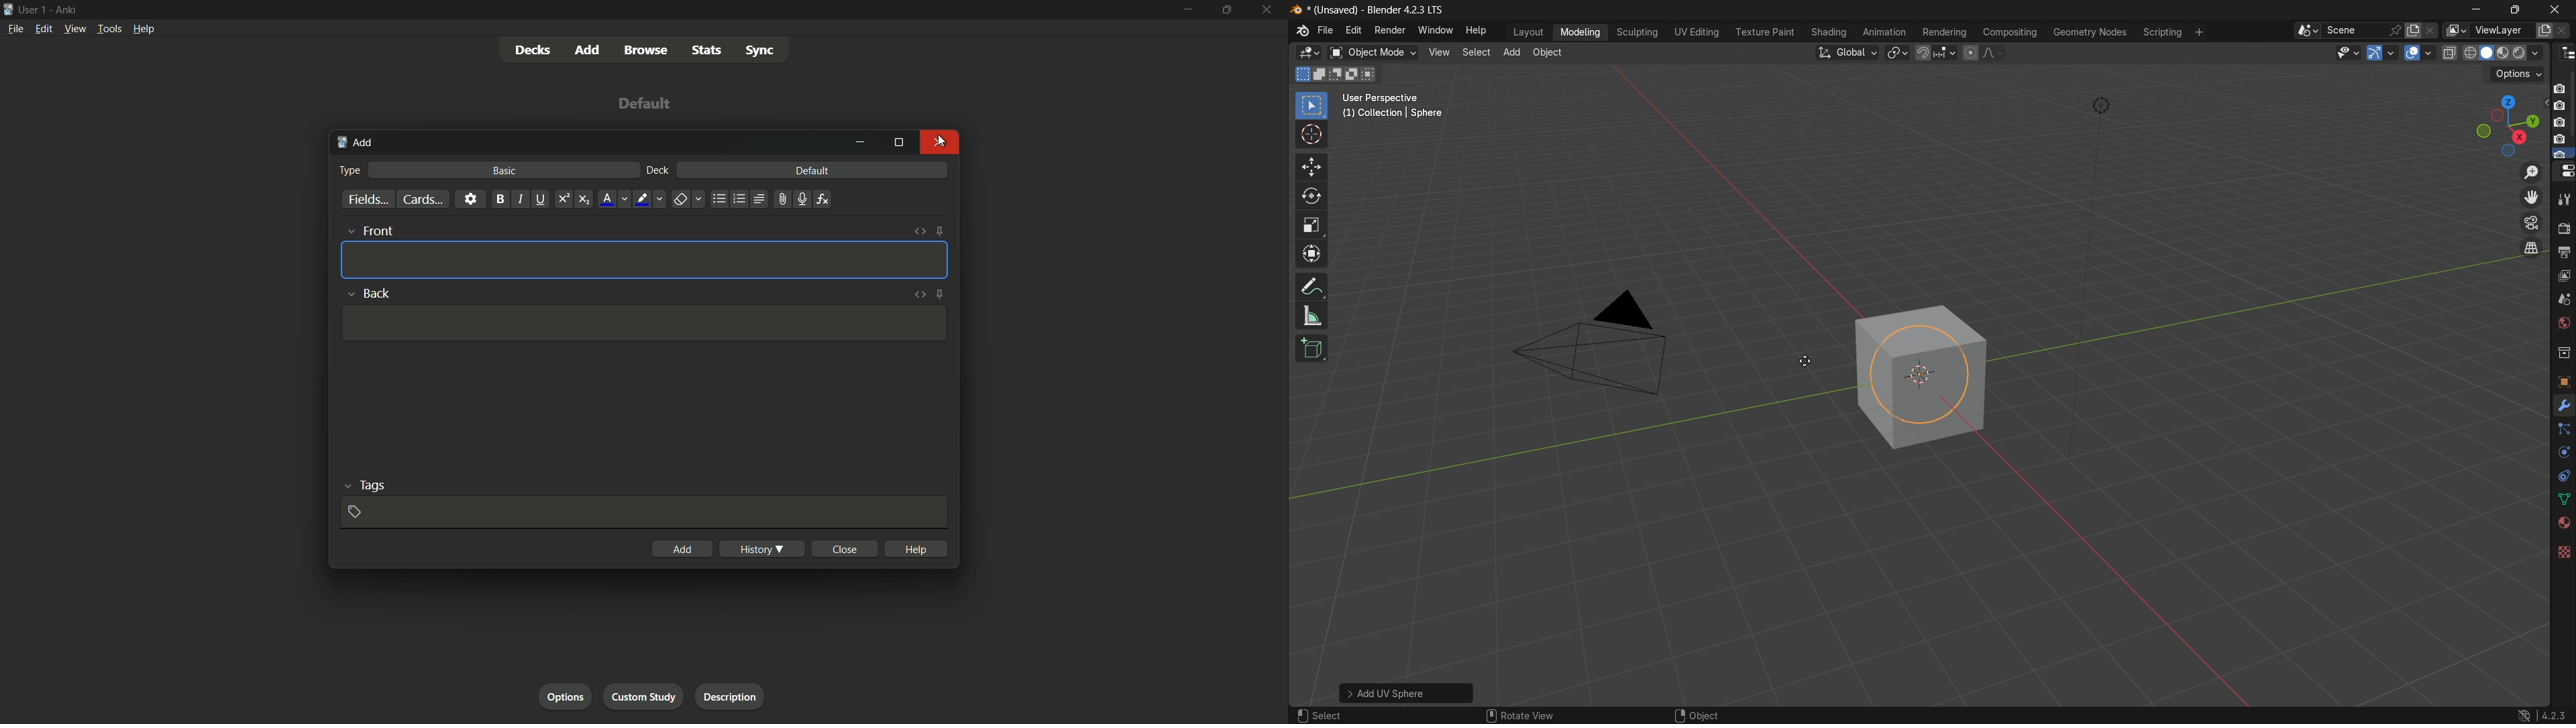  Describe the element at coordinates (824, 199) in the screenshot. I see `equation` at that location.